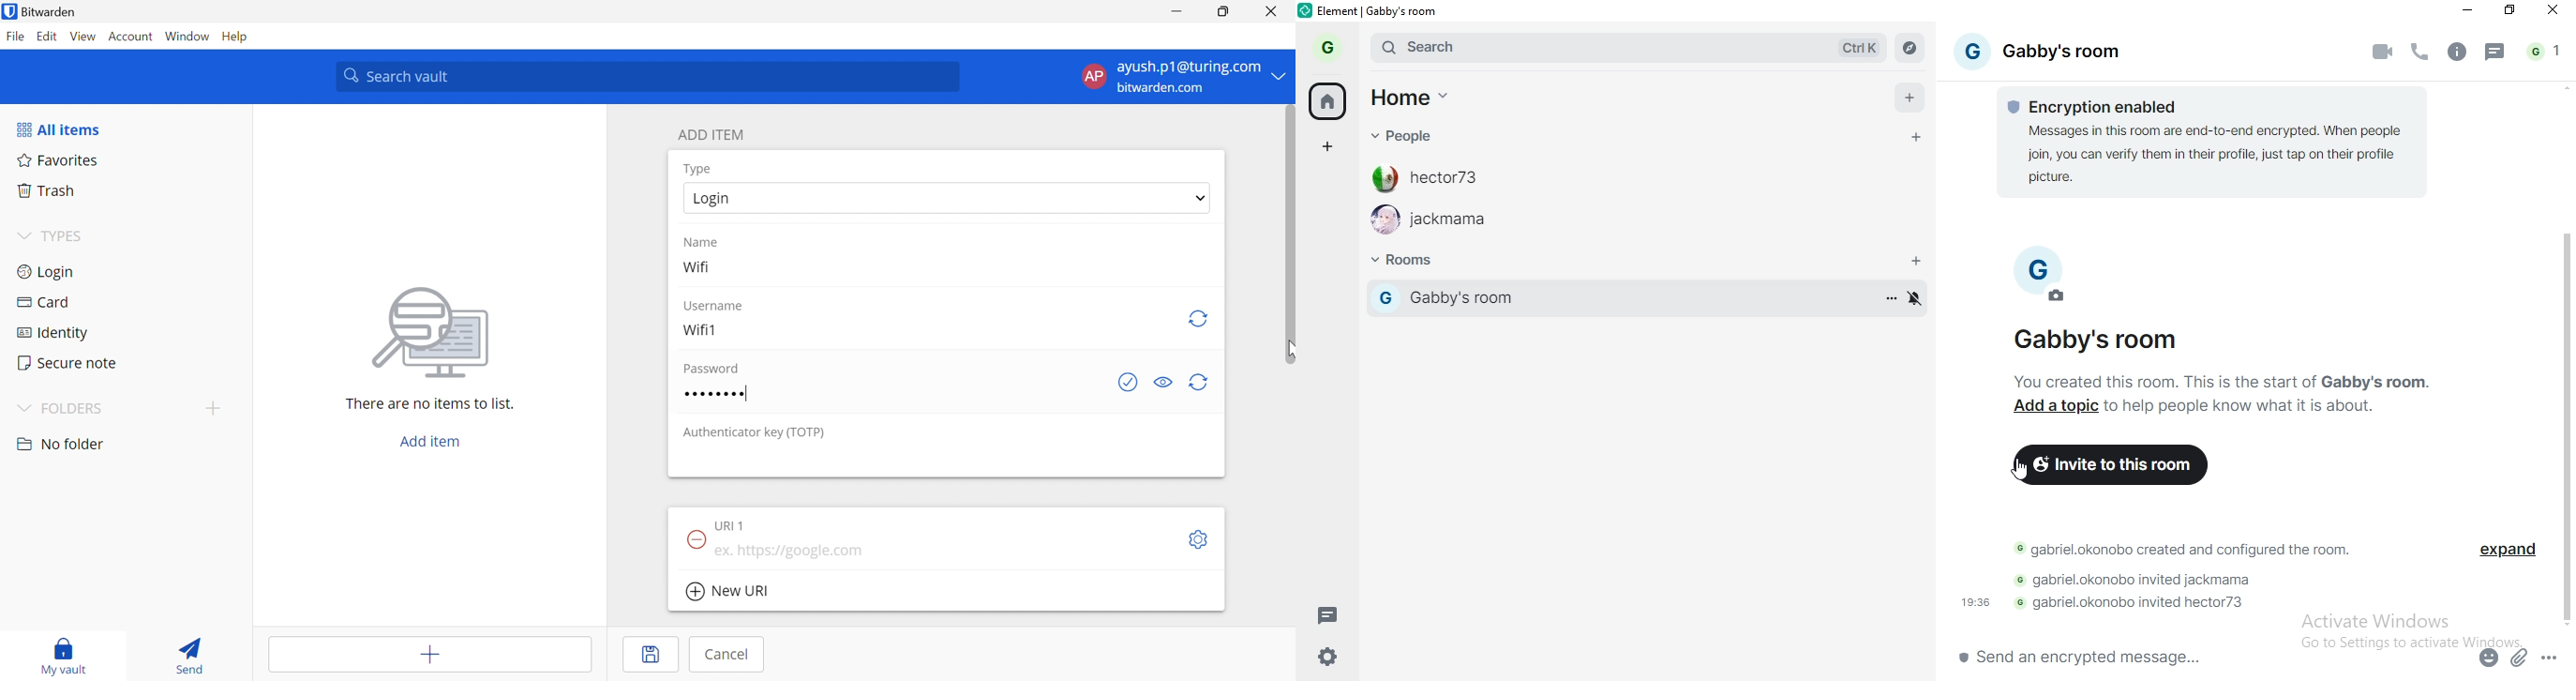 This screenshot has width=2576, height=700. I want to click on Name, so click(700, 243).